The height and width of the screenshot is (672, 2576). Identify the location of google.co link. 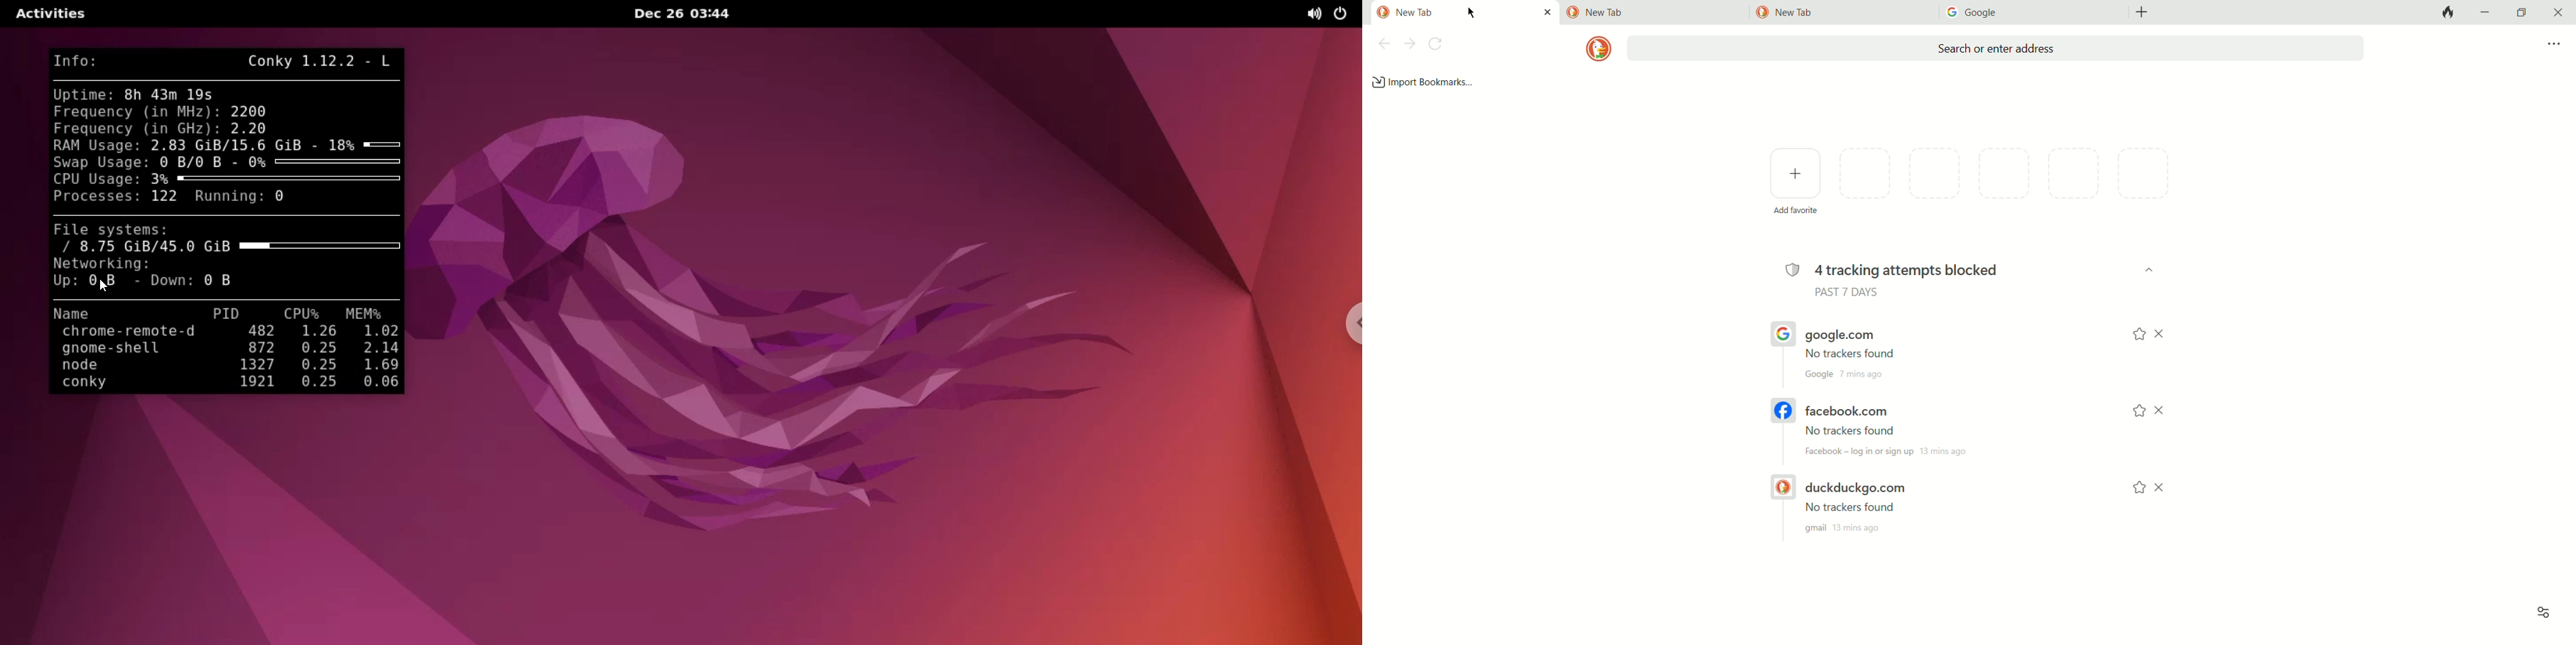
(1860, 351).